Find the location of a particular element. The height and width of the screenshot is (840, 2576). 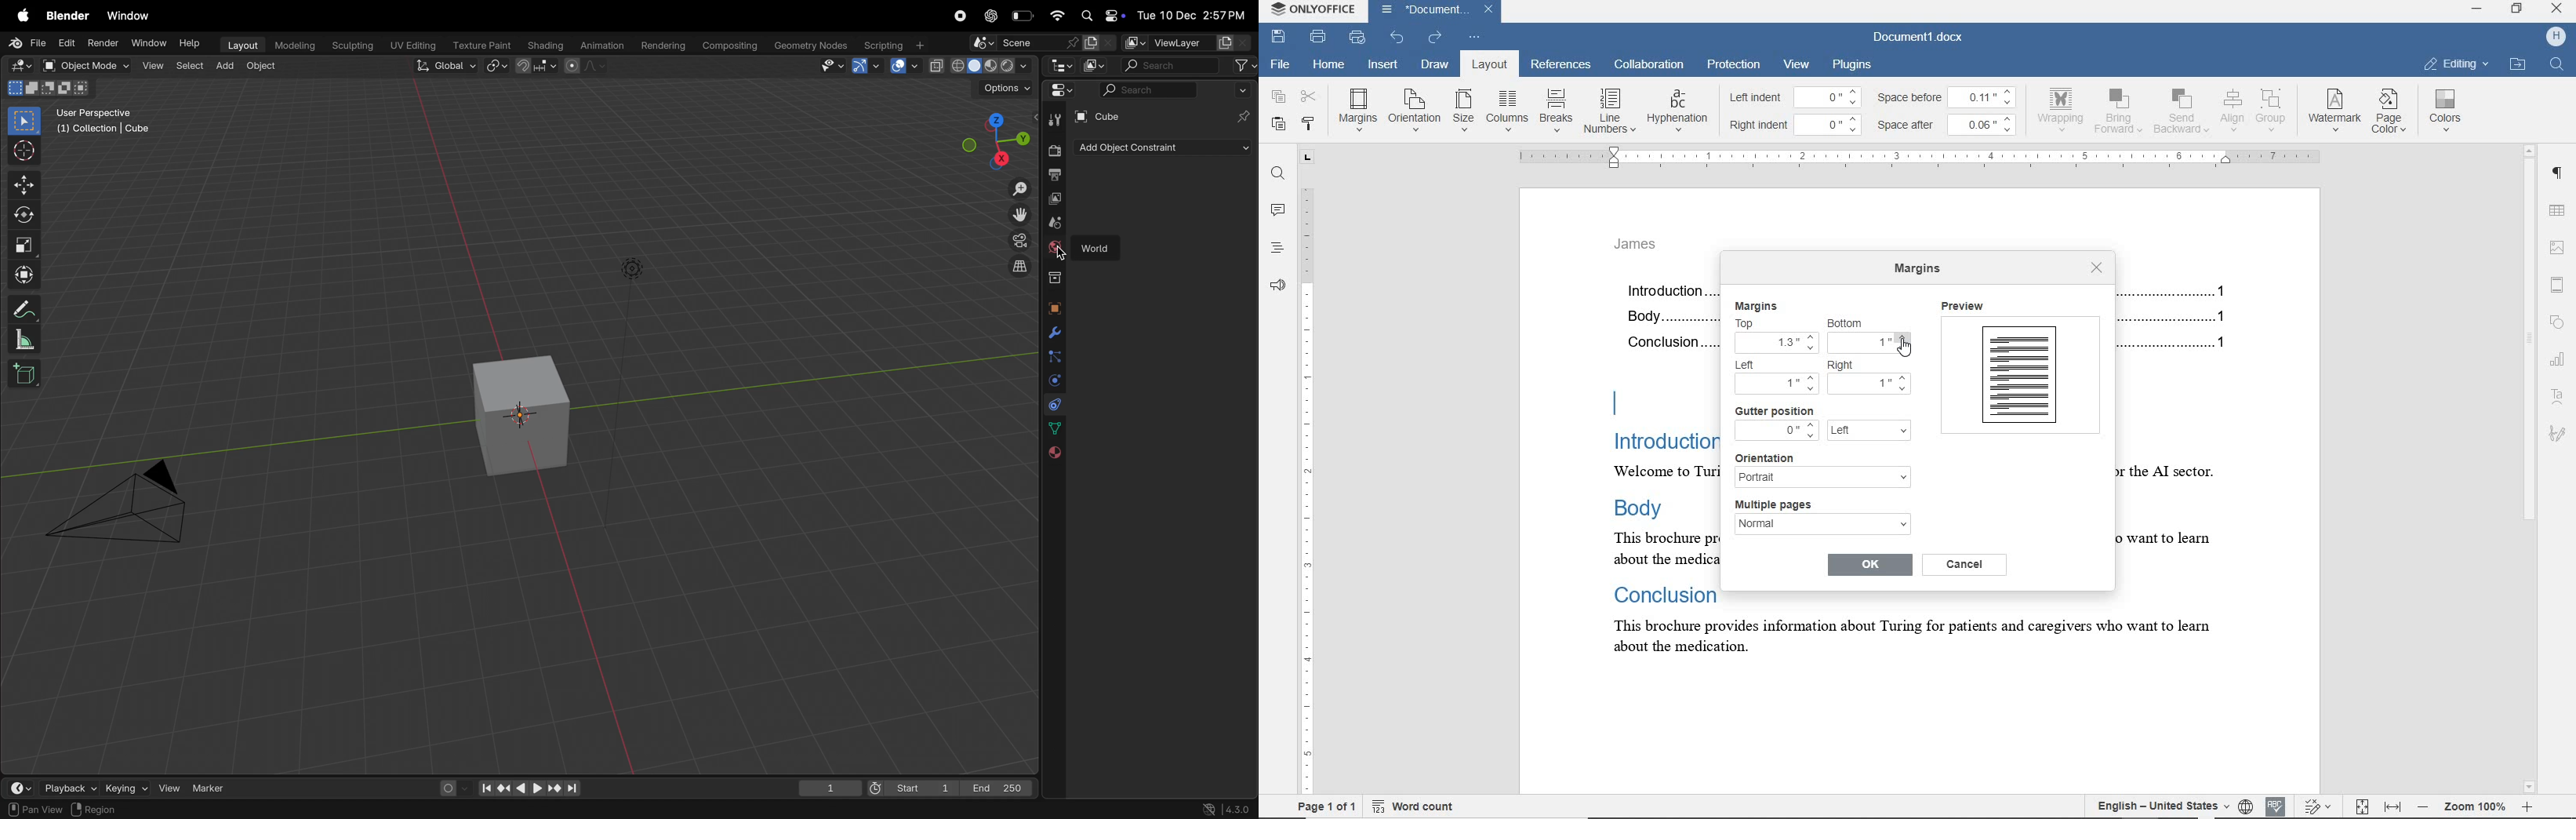

0 is located at coordinates (1831, 122).